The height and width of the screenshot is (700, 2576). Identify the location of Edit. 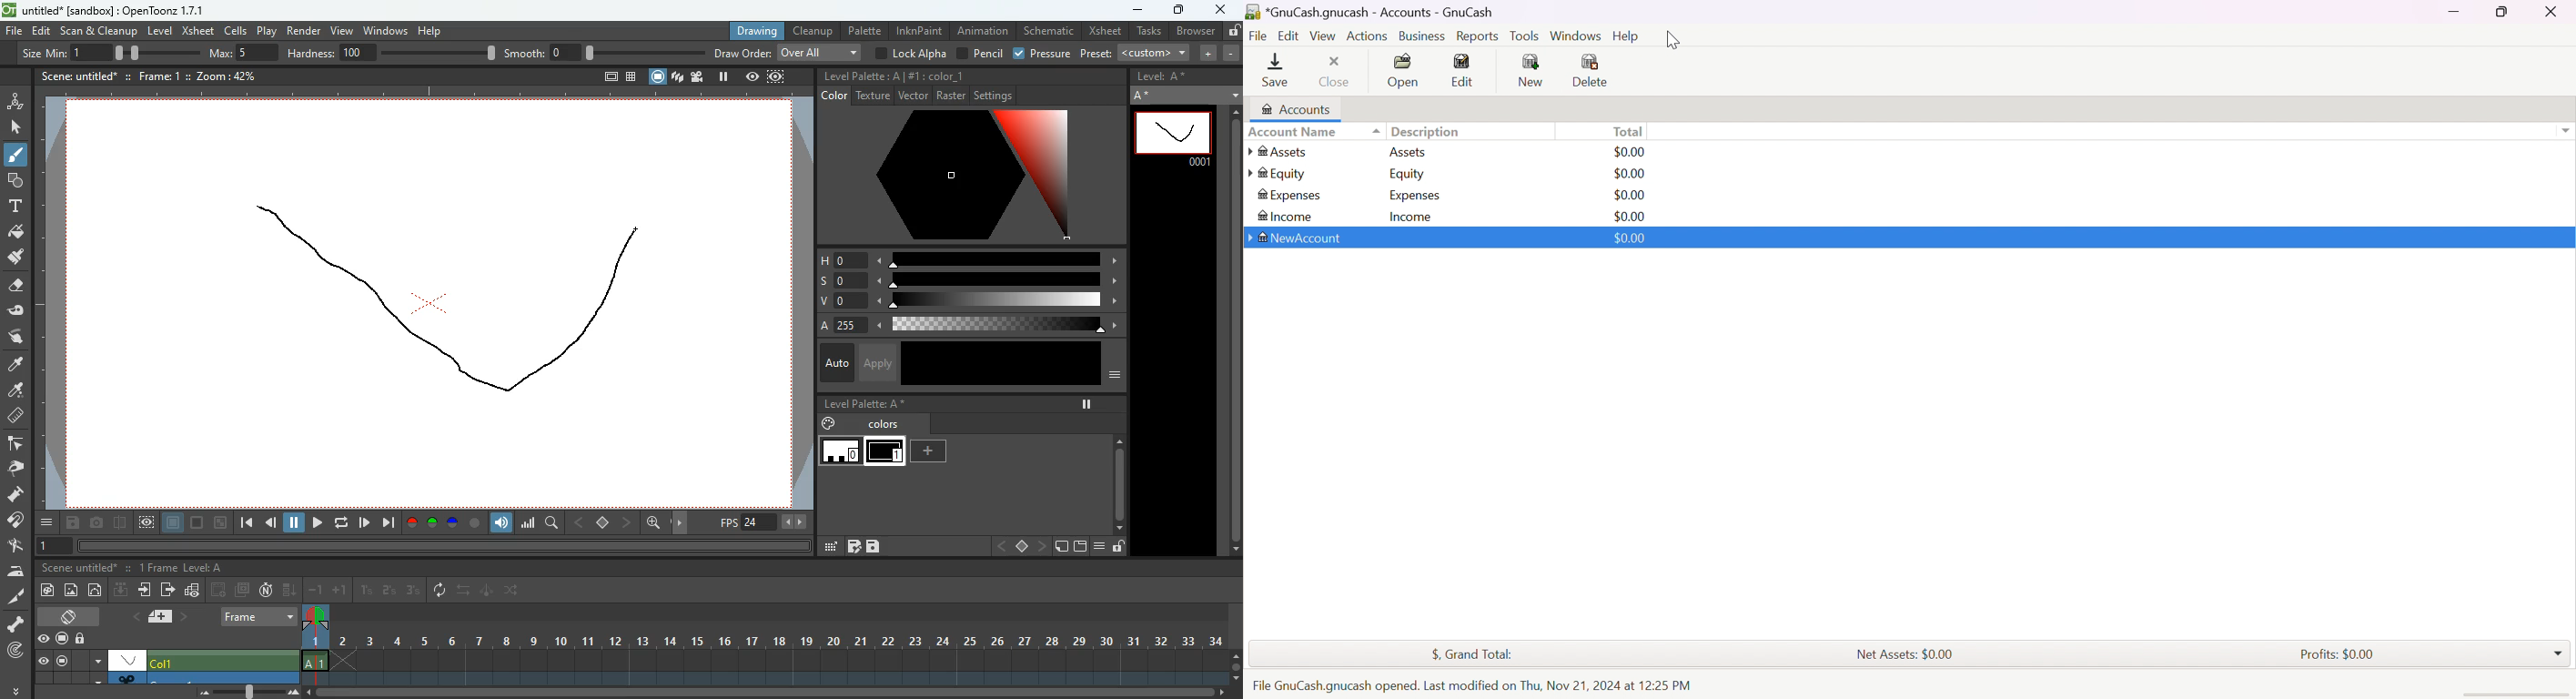
(1287, 36).